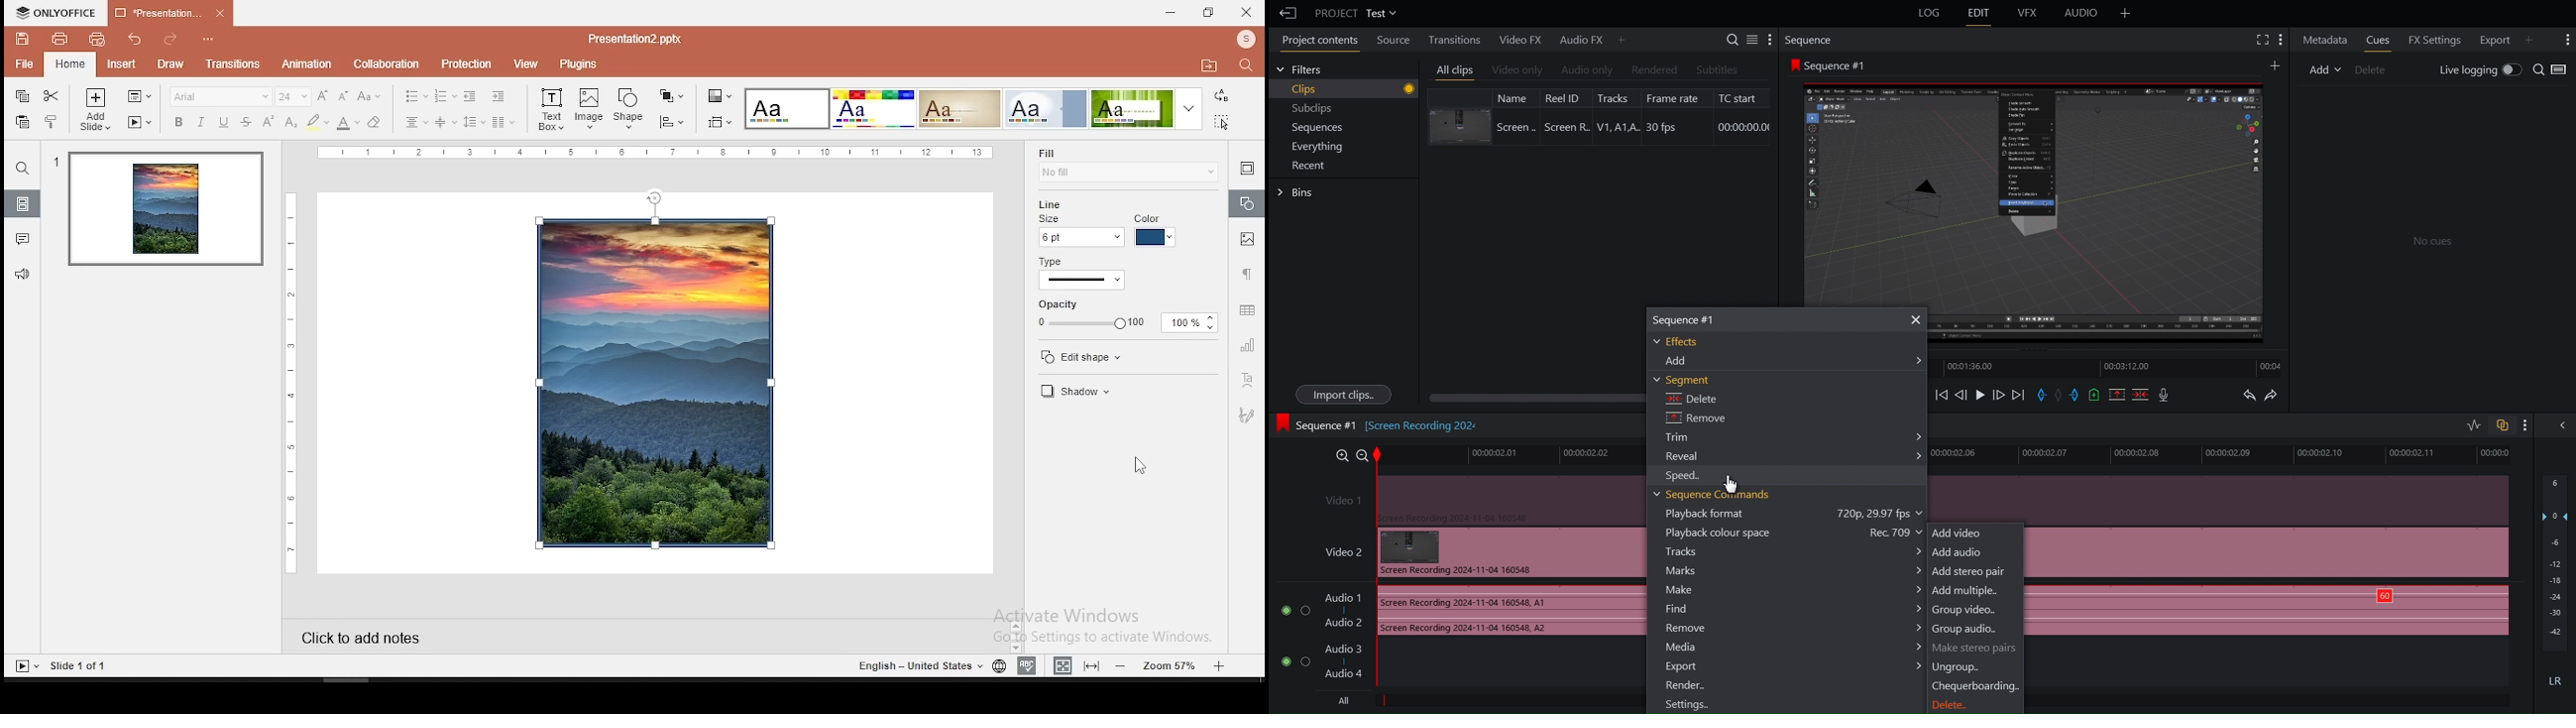 The height and width of the screenshot is (728, 2576). What do you see at coordinates (1221, 122) in the screenshot?
I see `select all` at bounding box center [1221, 122].